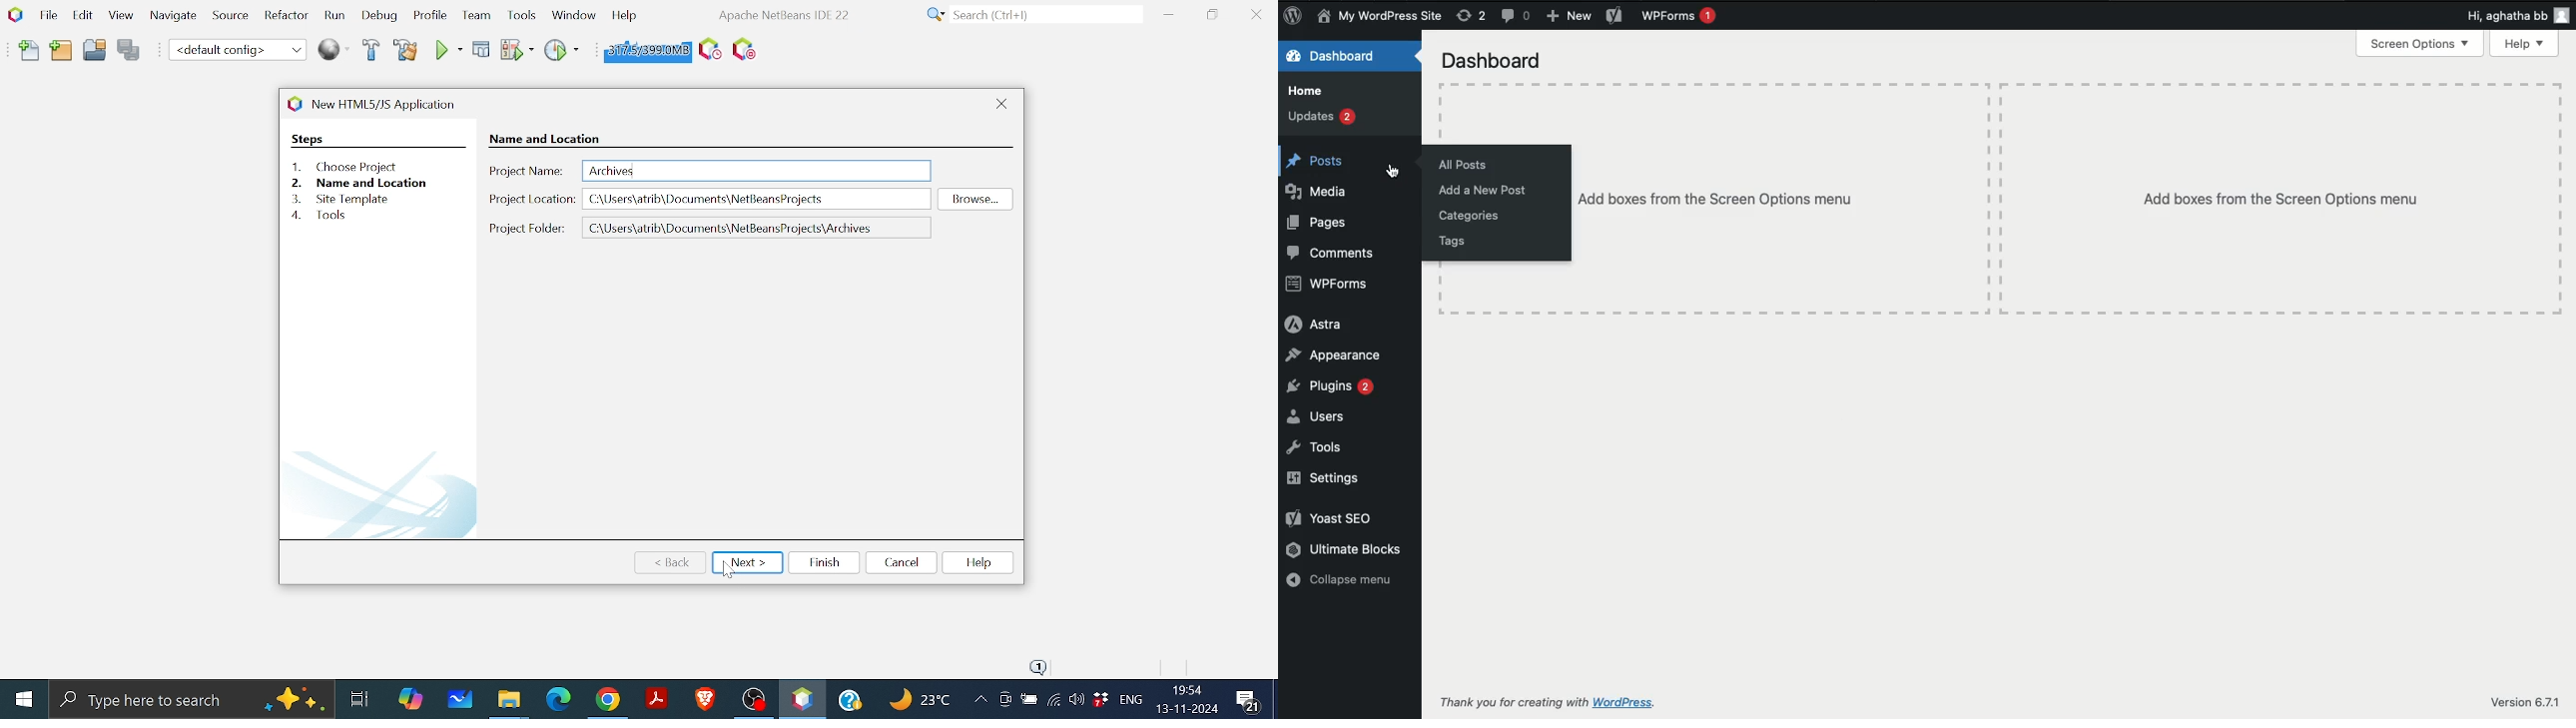 This screenshot has width=2576, height=728. Describe the element at coordinates (1312, 324) in the screenshot. I see `Astra` at that location.